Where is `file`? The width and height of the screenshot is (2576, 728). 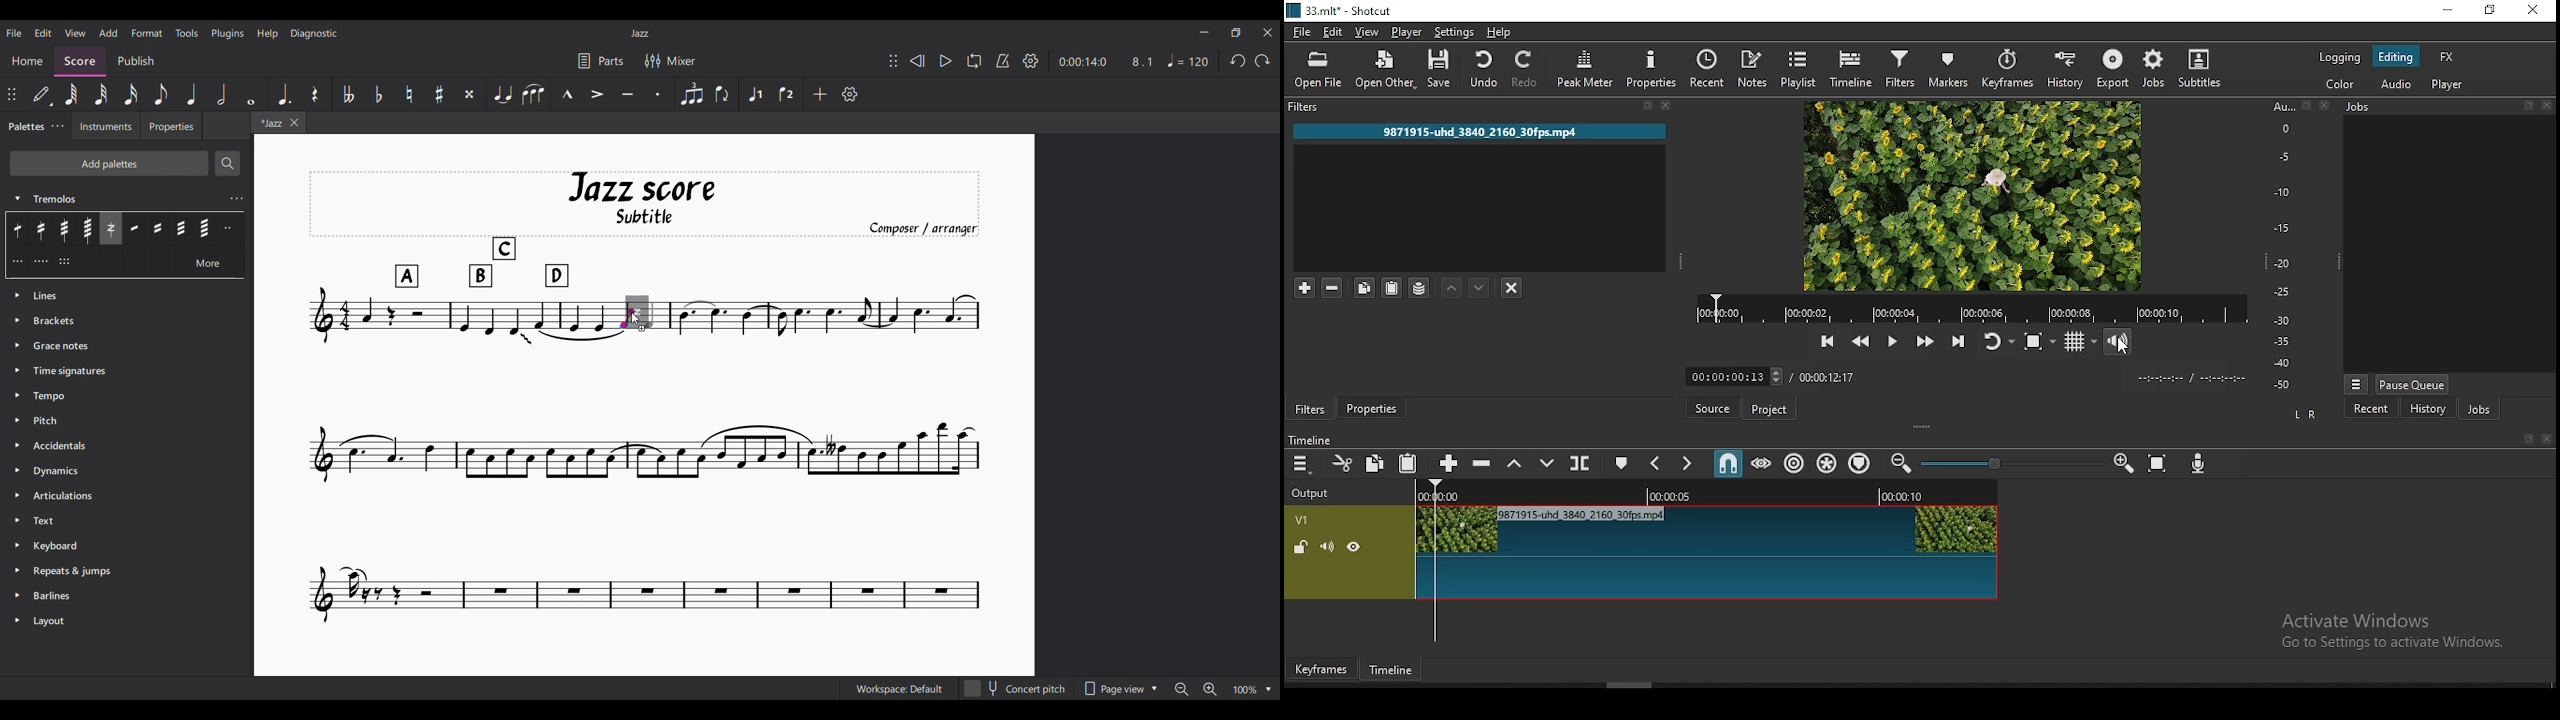 file is located at coordinates (1303, 32).